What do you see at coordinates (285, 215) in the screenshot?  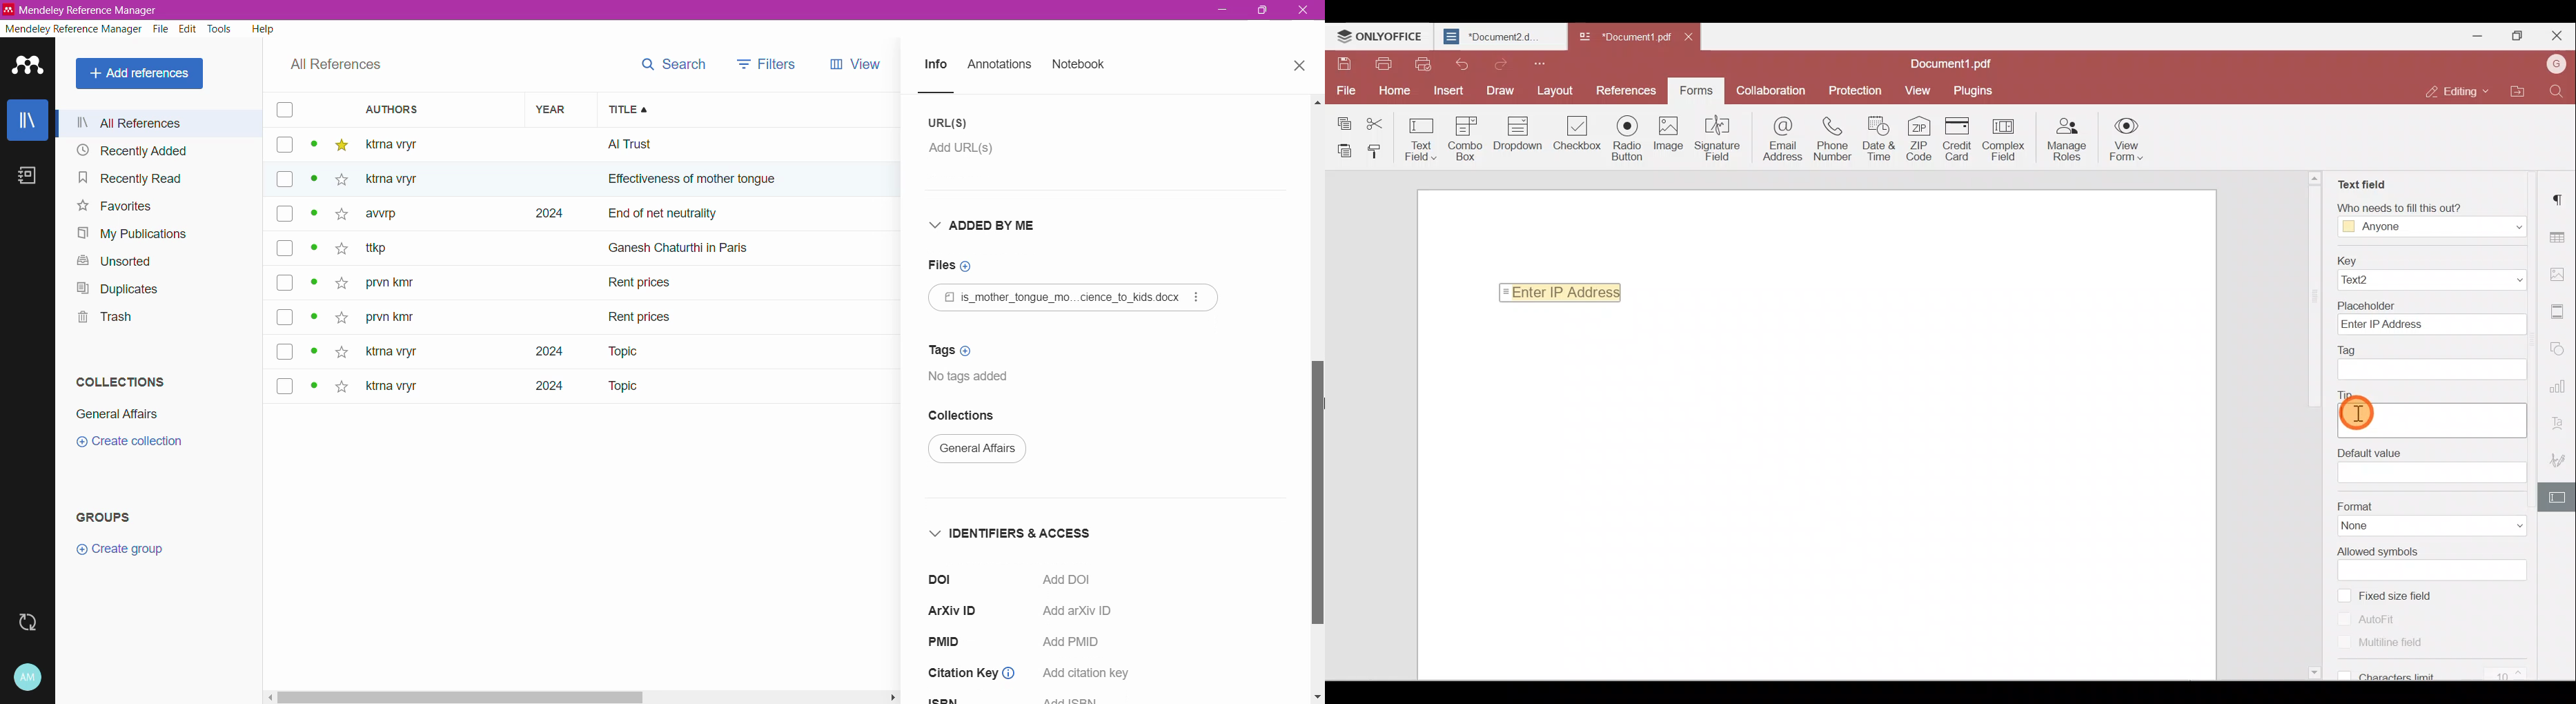 I see `box` at bounding box center [285, 215].